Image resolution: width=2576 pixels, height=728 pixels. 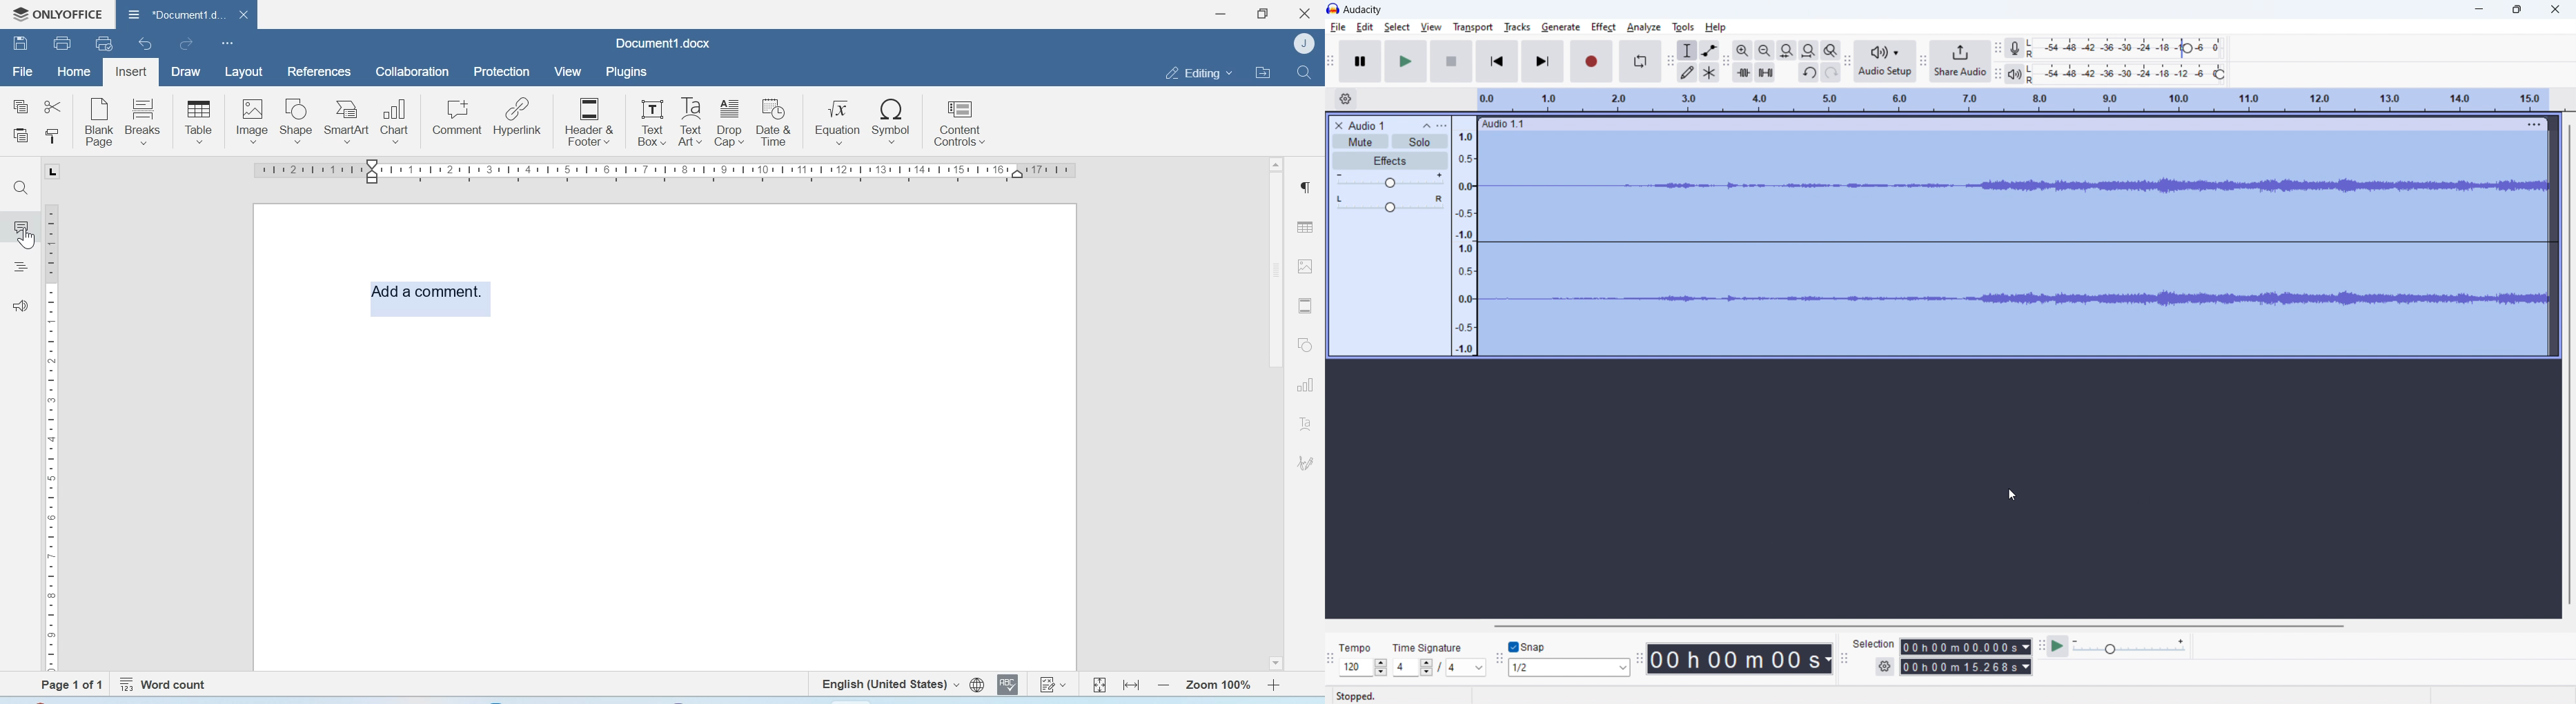 What do you see at coordinates (1543, 61) in the screenshot?
I see `skip to end` at bounding box center [1543, 61].